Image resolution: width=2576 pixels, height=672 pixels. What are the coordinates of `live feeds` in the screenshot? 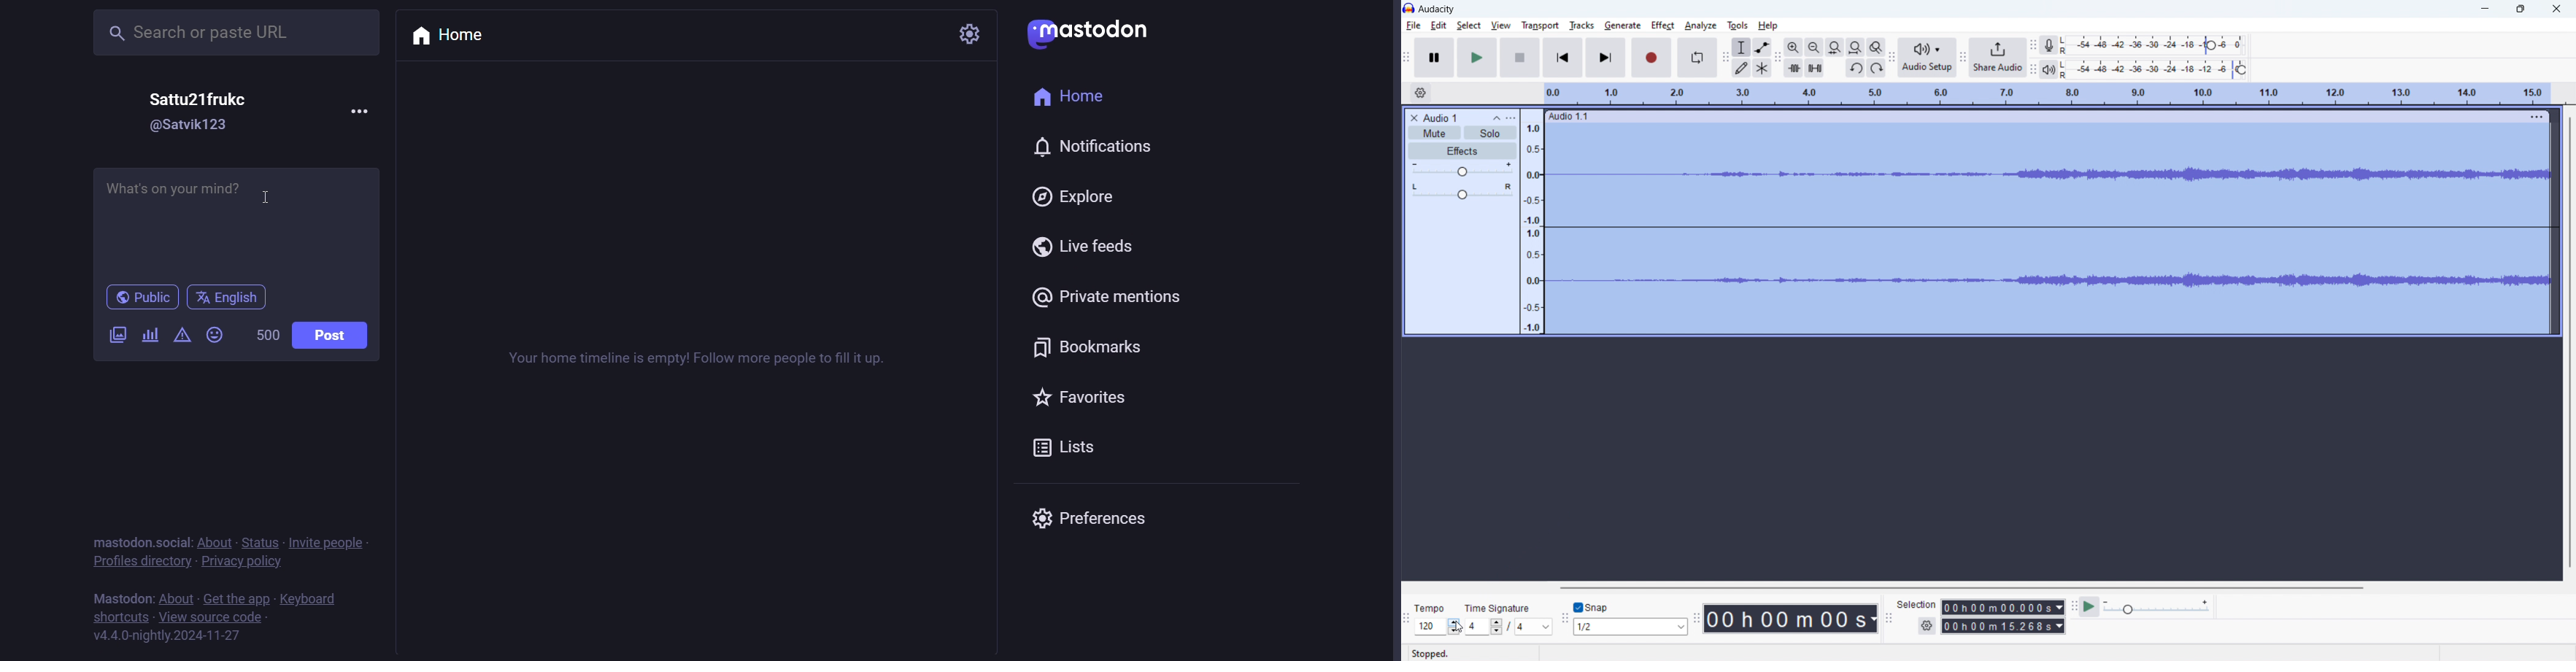 It's located at (1080, 247).